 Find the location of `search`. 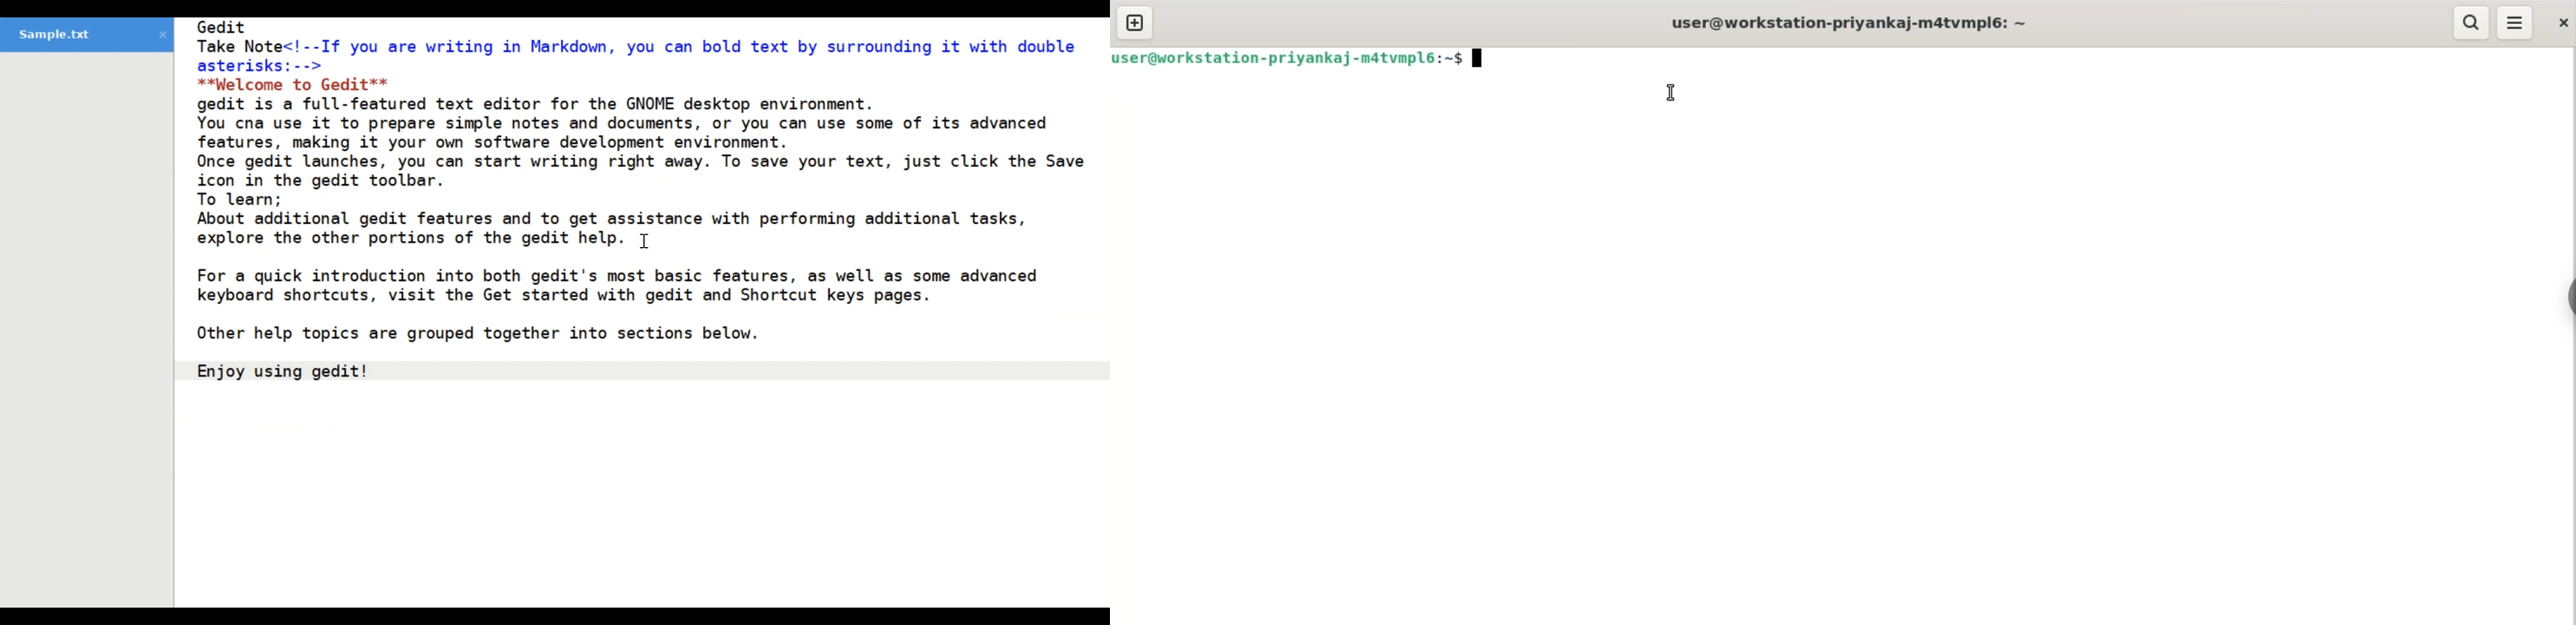

search is located at coordinates (2473, 23).